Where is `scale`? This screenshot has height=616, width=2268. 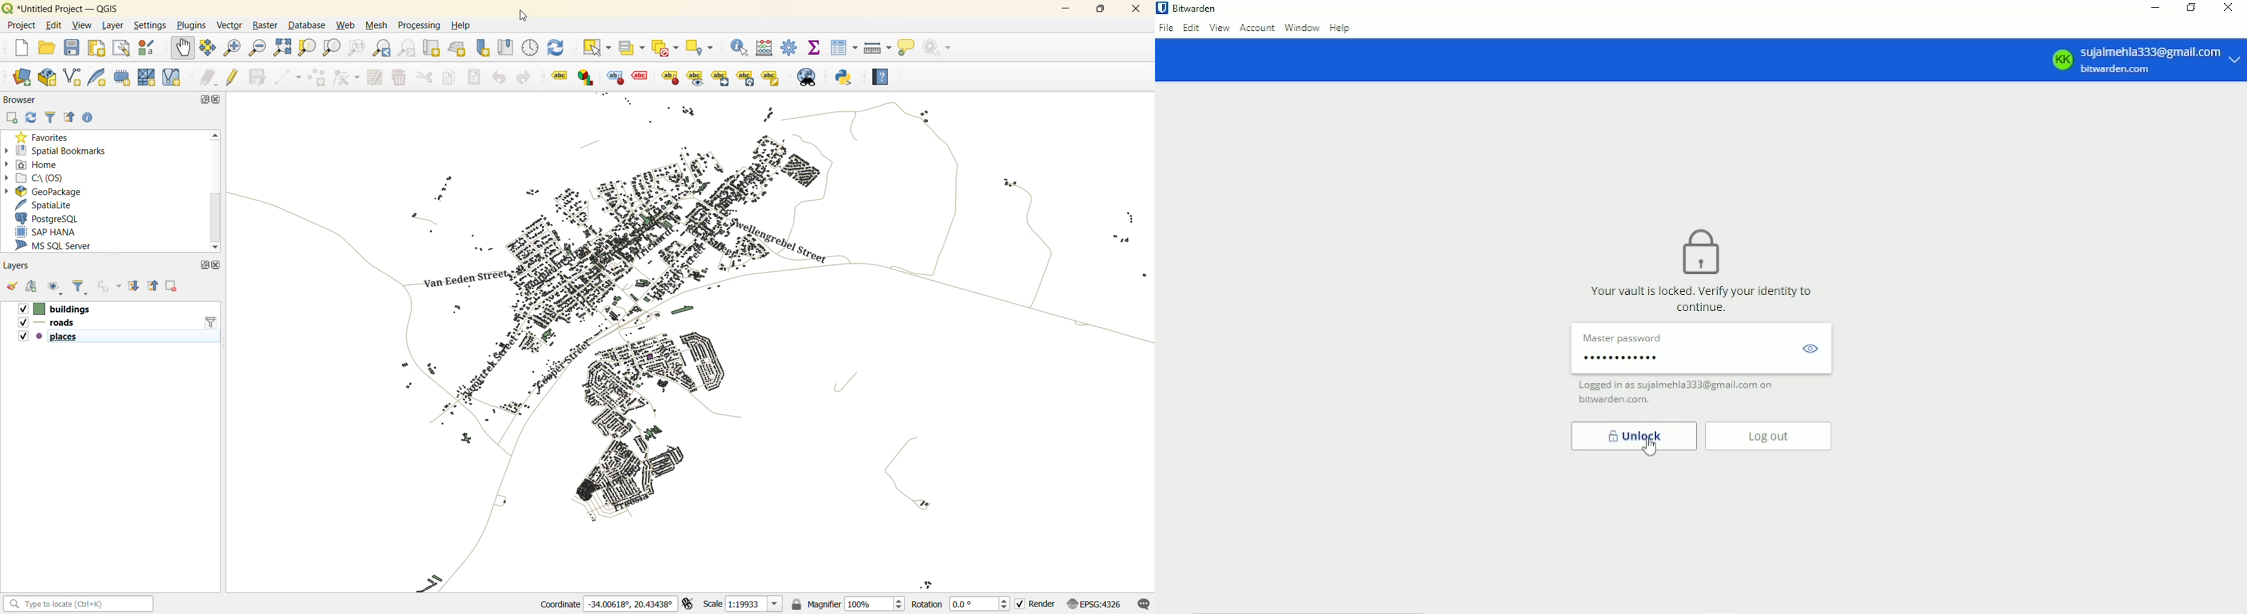
scale is located at coordinates (744, 603).